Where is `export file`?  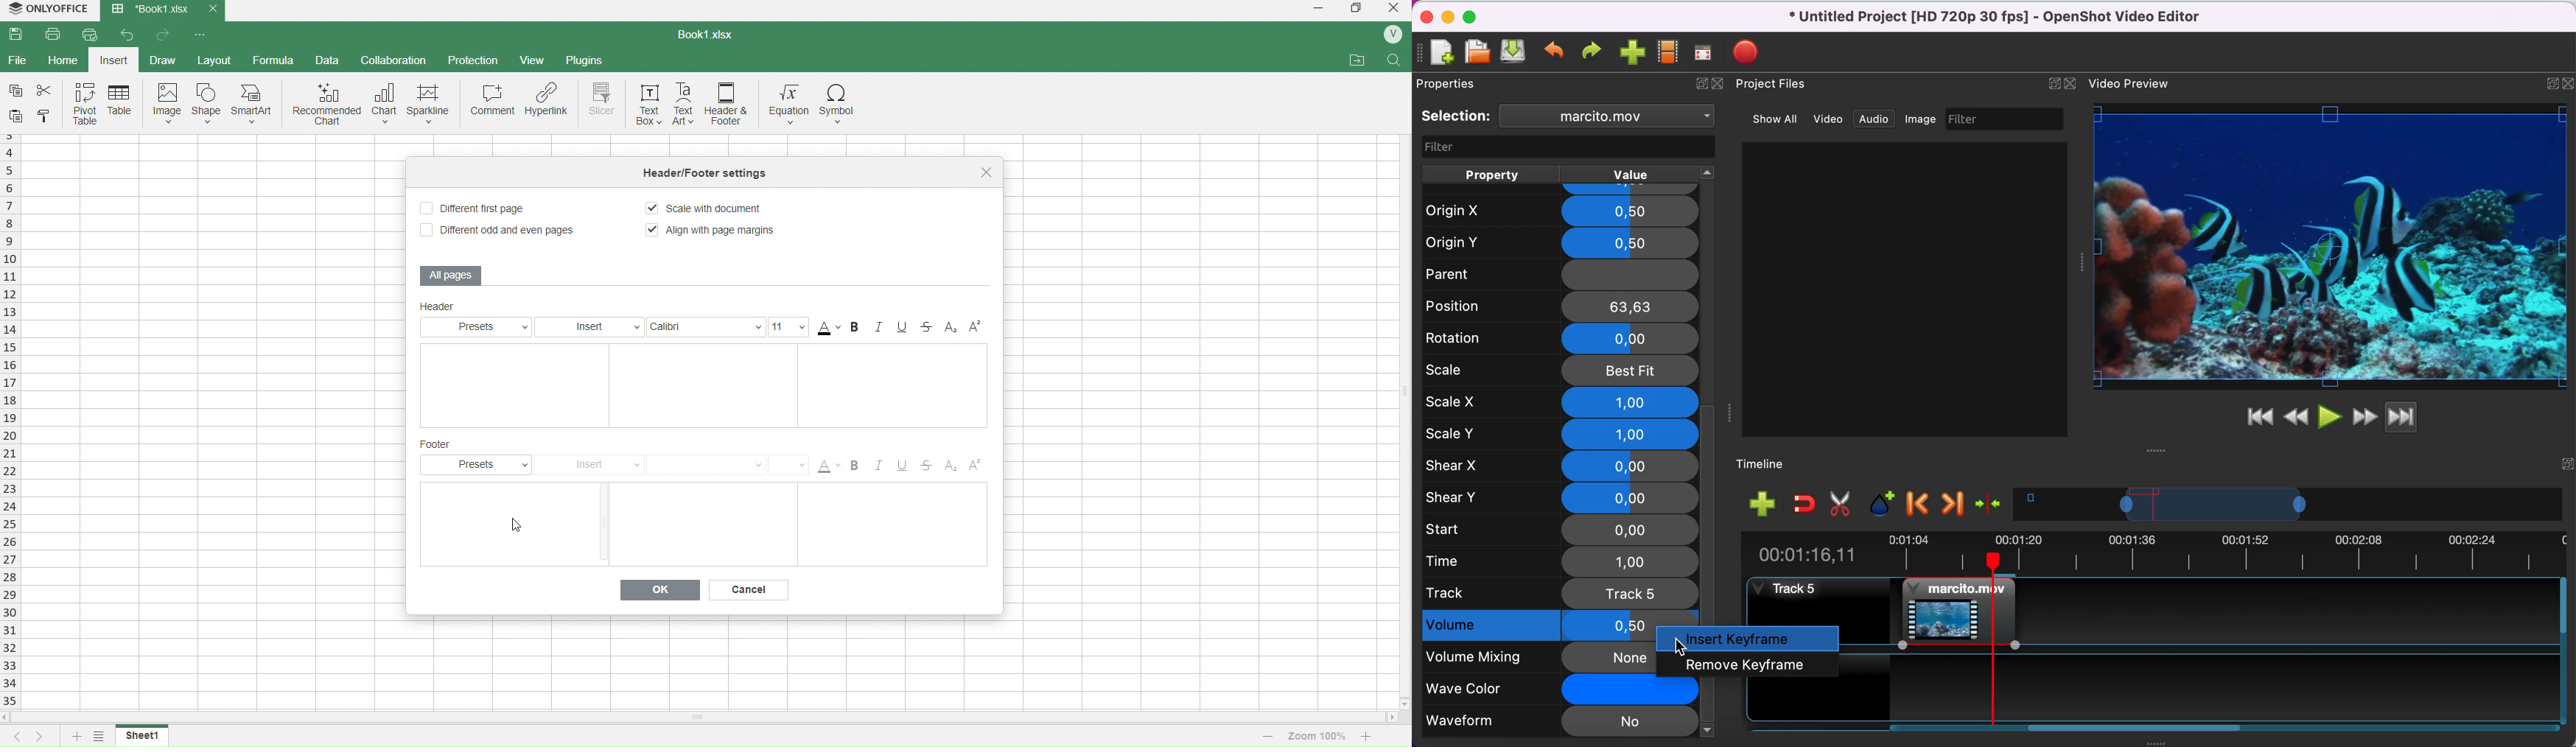
export file is located at coordinates (1749, 49).